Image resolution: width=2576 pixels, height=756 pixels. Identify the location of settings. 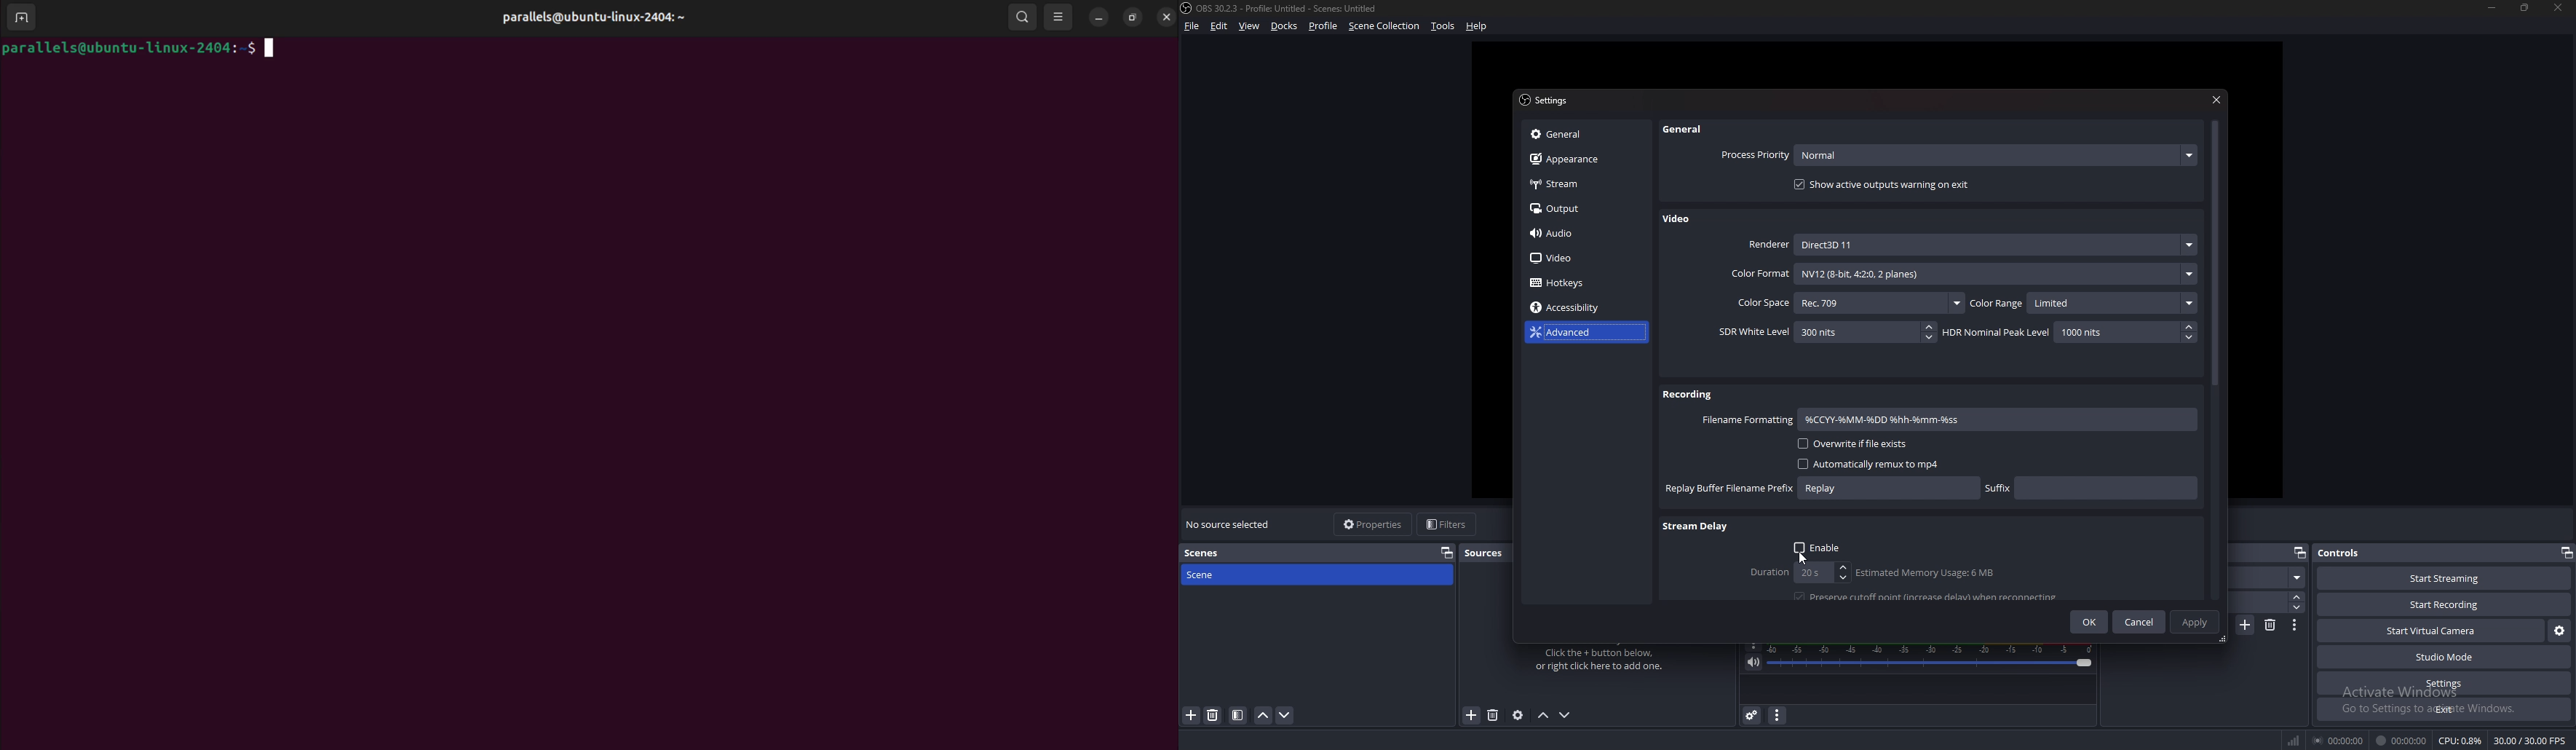
(1548, 100).